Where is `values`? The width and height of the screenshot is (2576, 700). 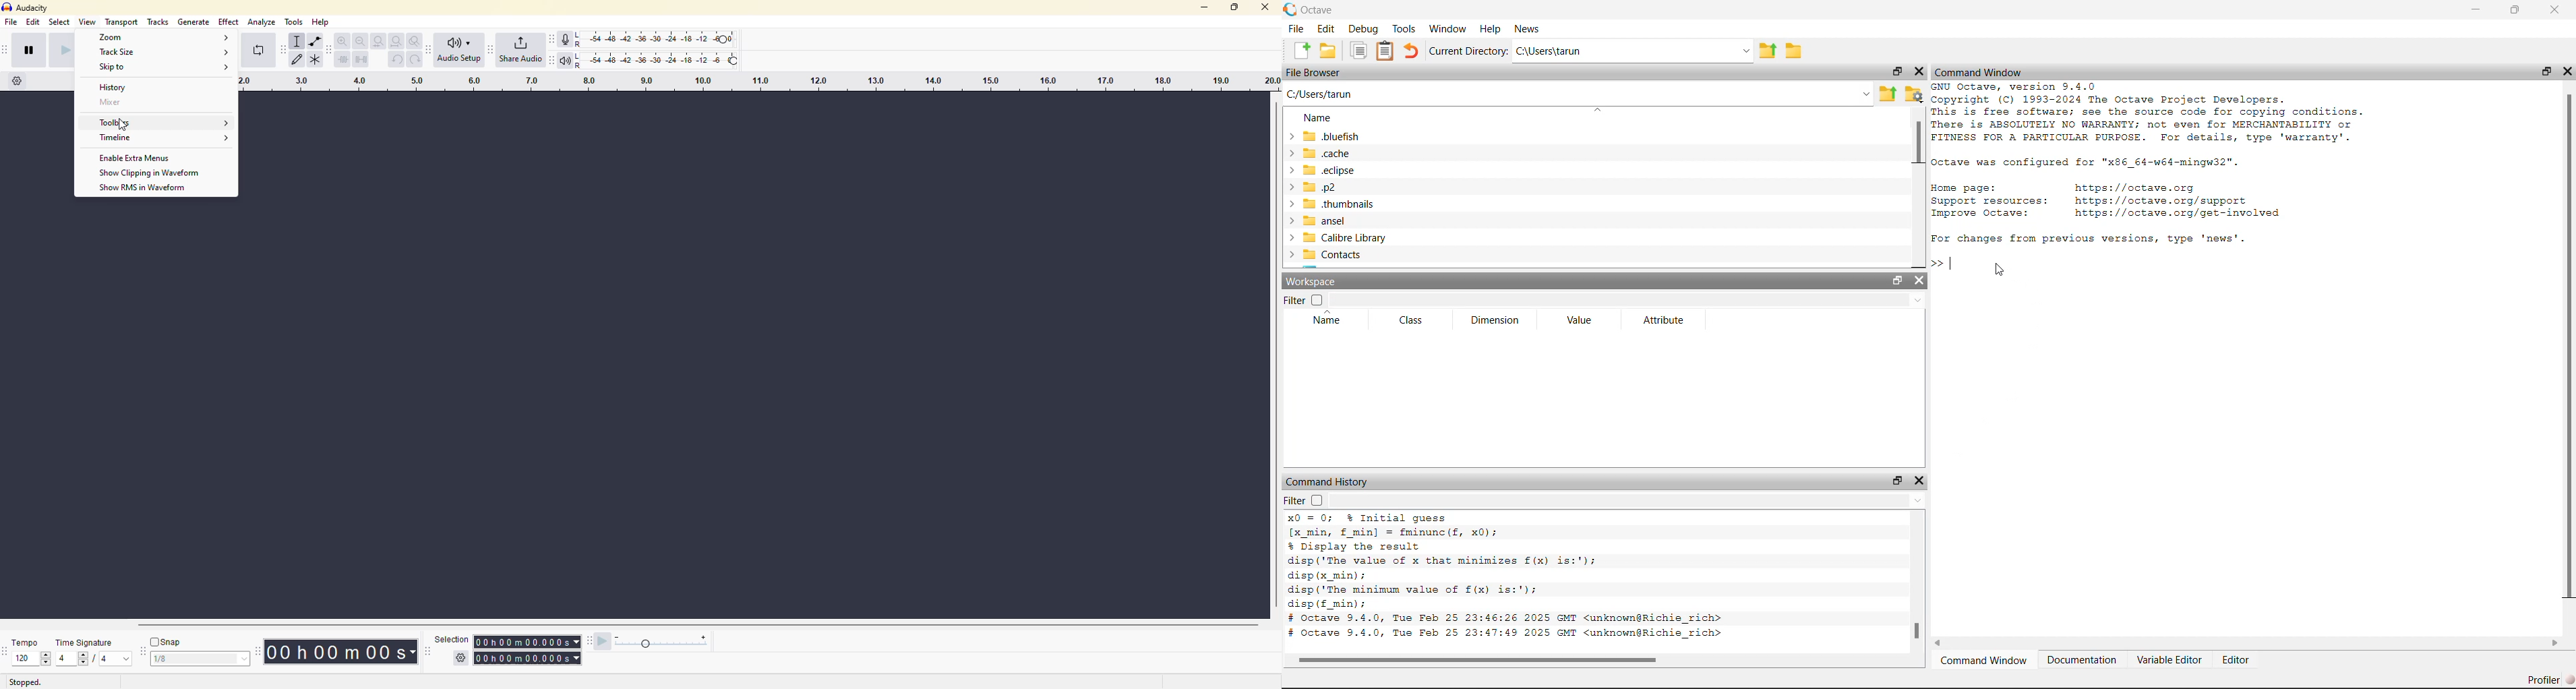 values is located at coordinates (184, 660).